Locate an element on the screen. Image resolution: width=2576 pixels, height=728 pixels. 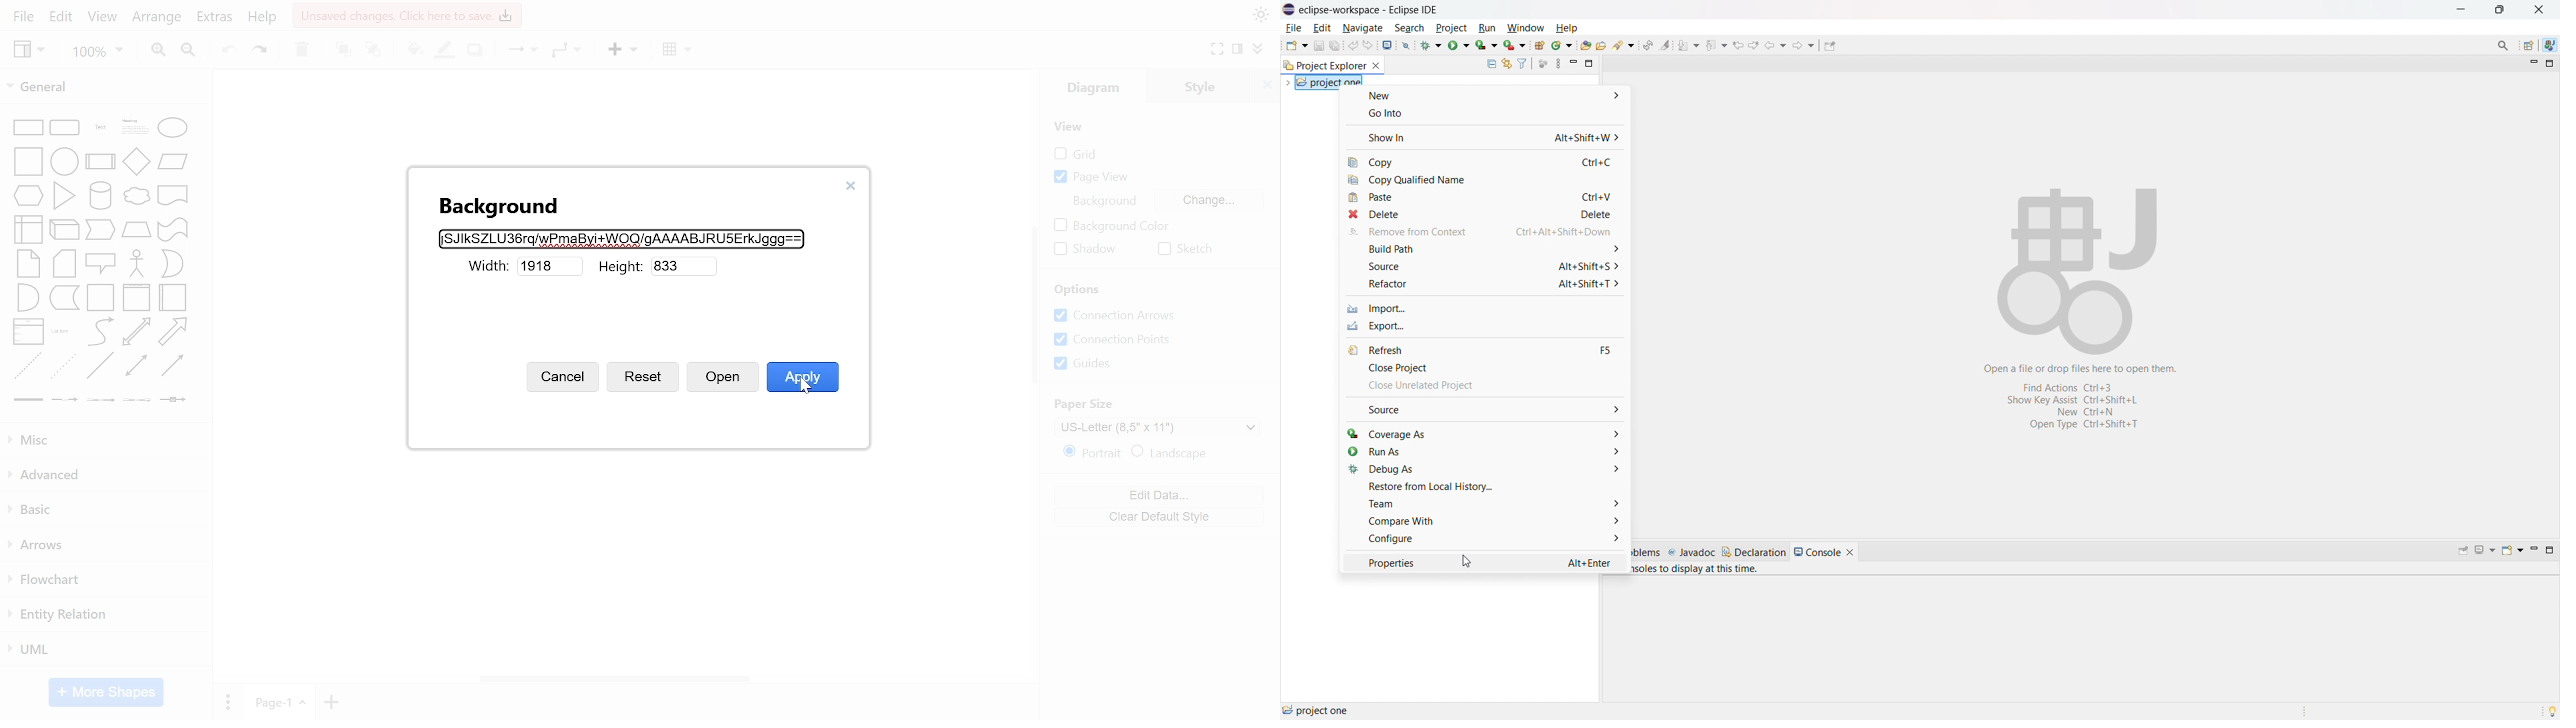
general shapes is located at coordinates (63, 263).